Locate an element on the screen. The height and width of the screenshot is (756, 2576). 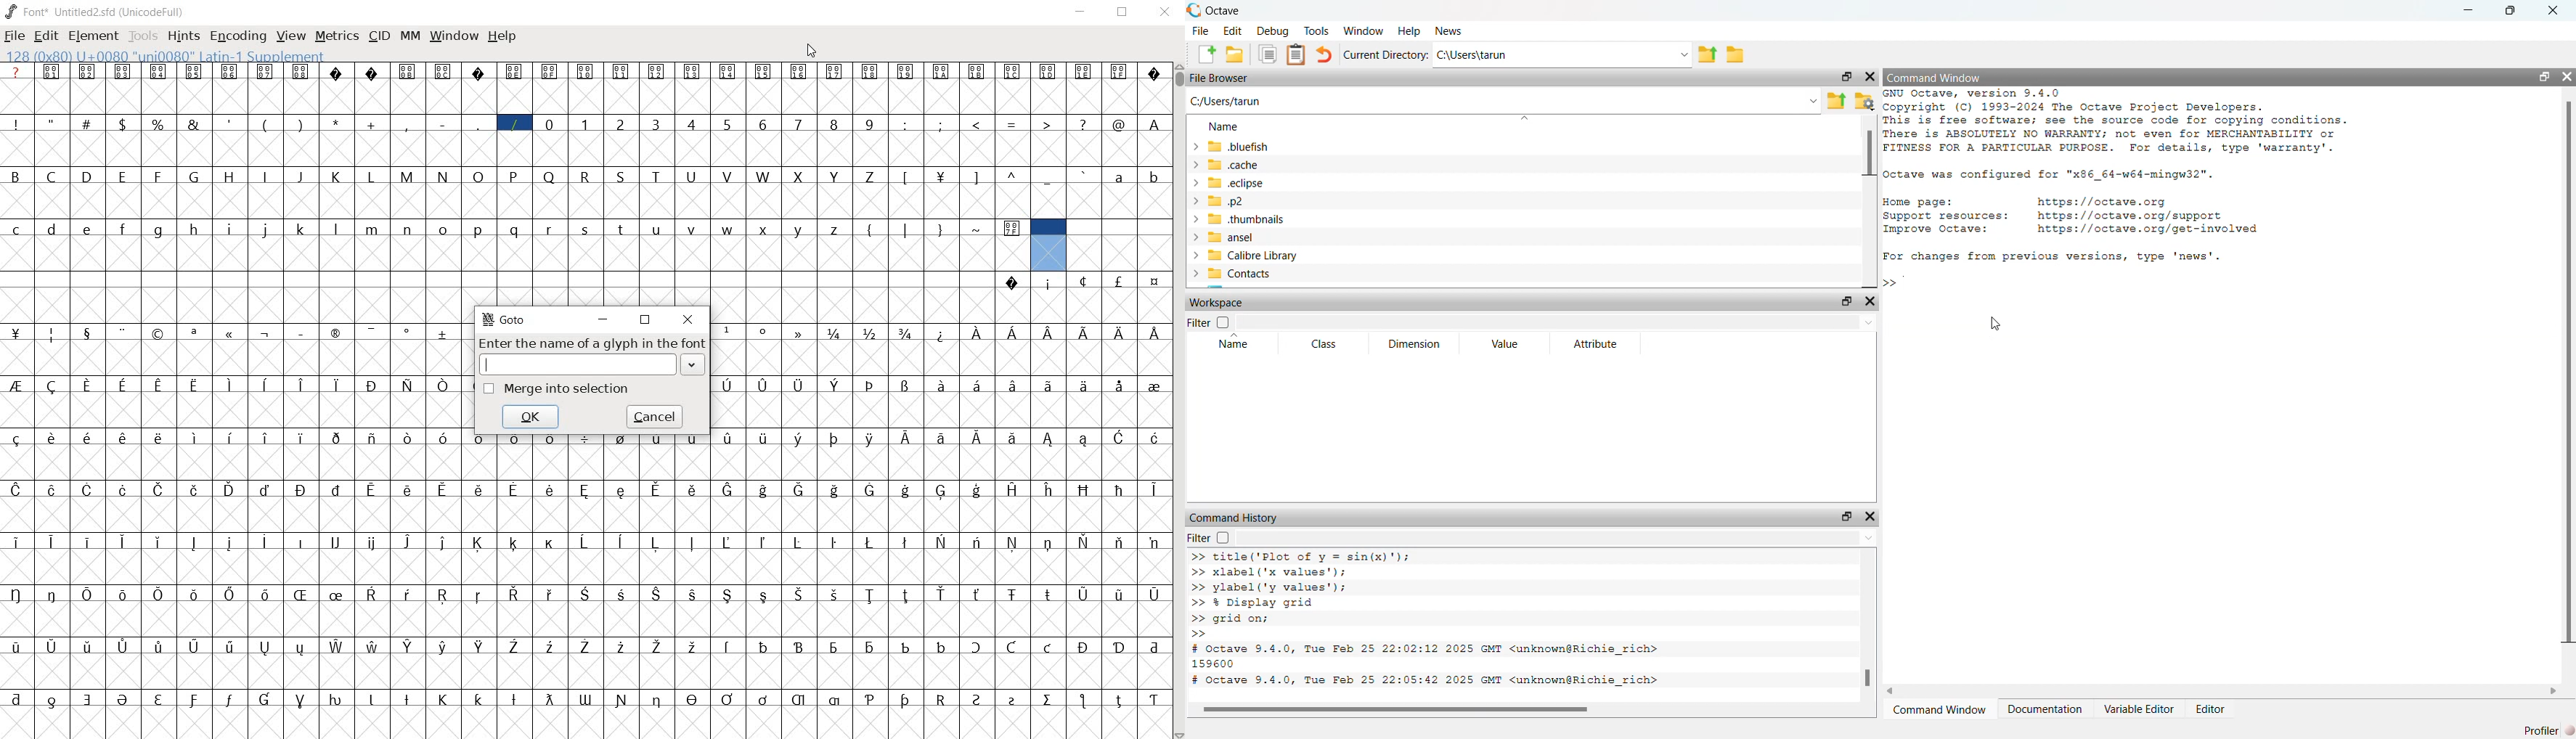
> is located at coordinates (1048, 123).